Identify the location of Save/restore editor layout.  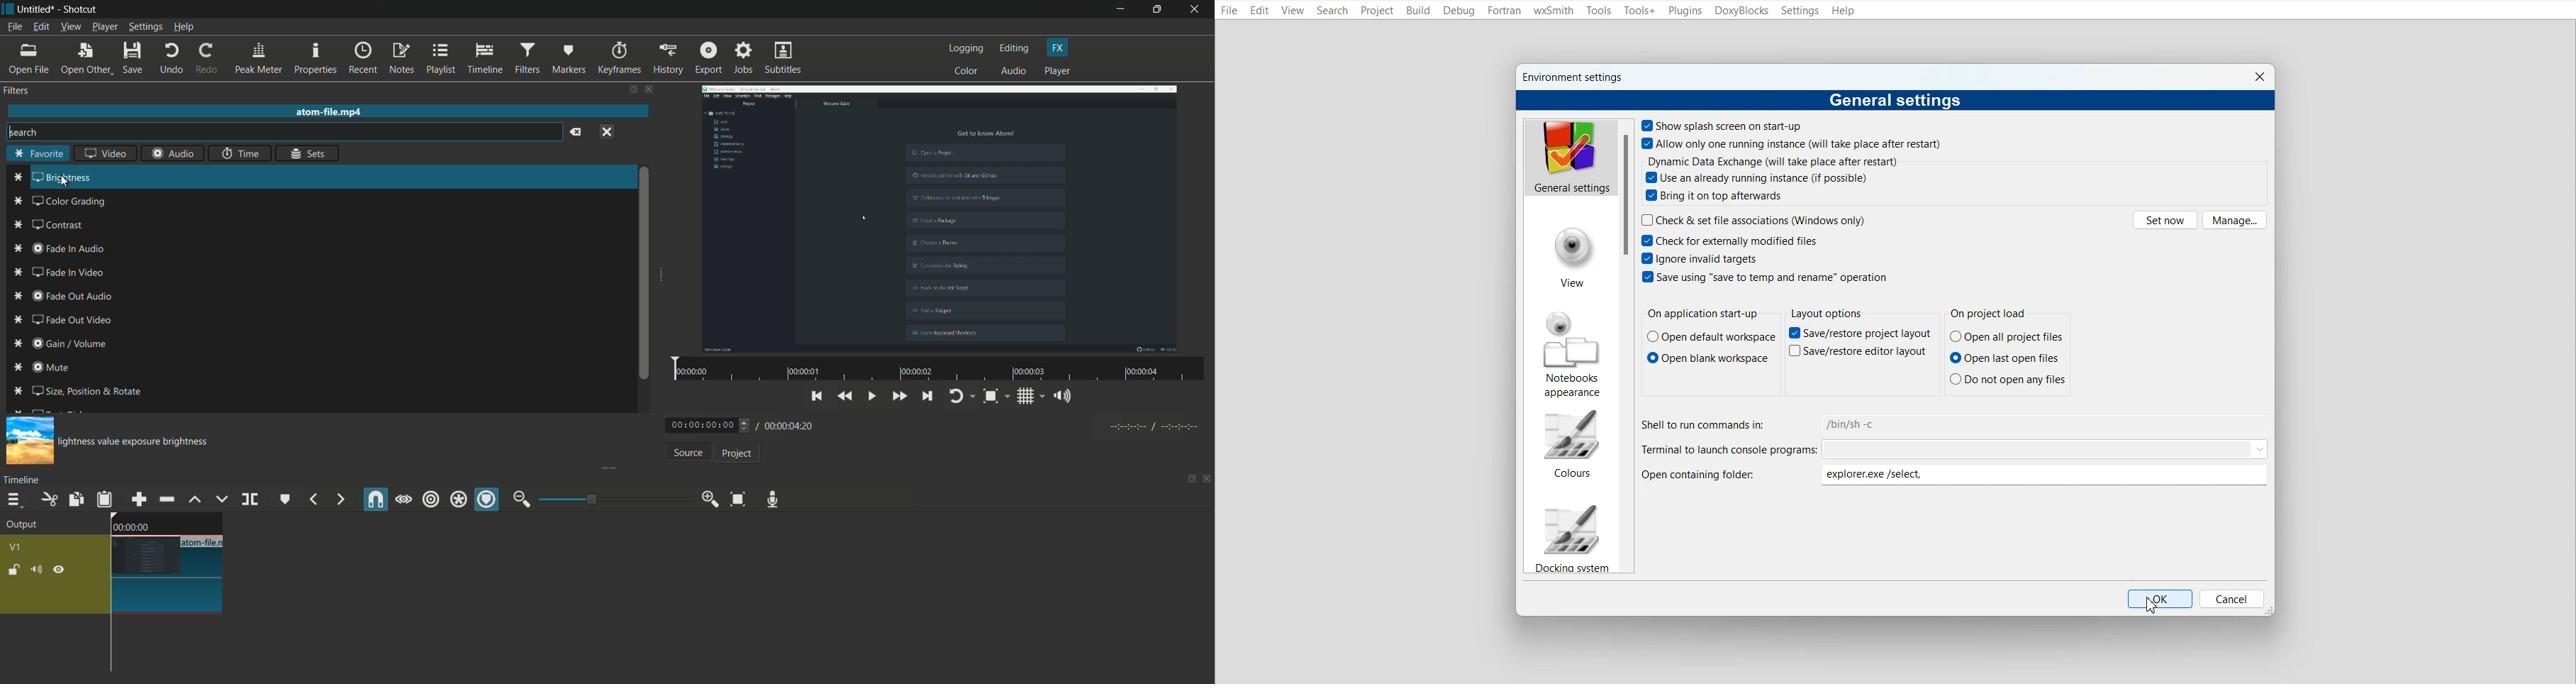
(1857, 351).